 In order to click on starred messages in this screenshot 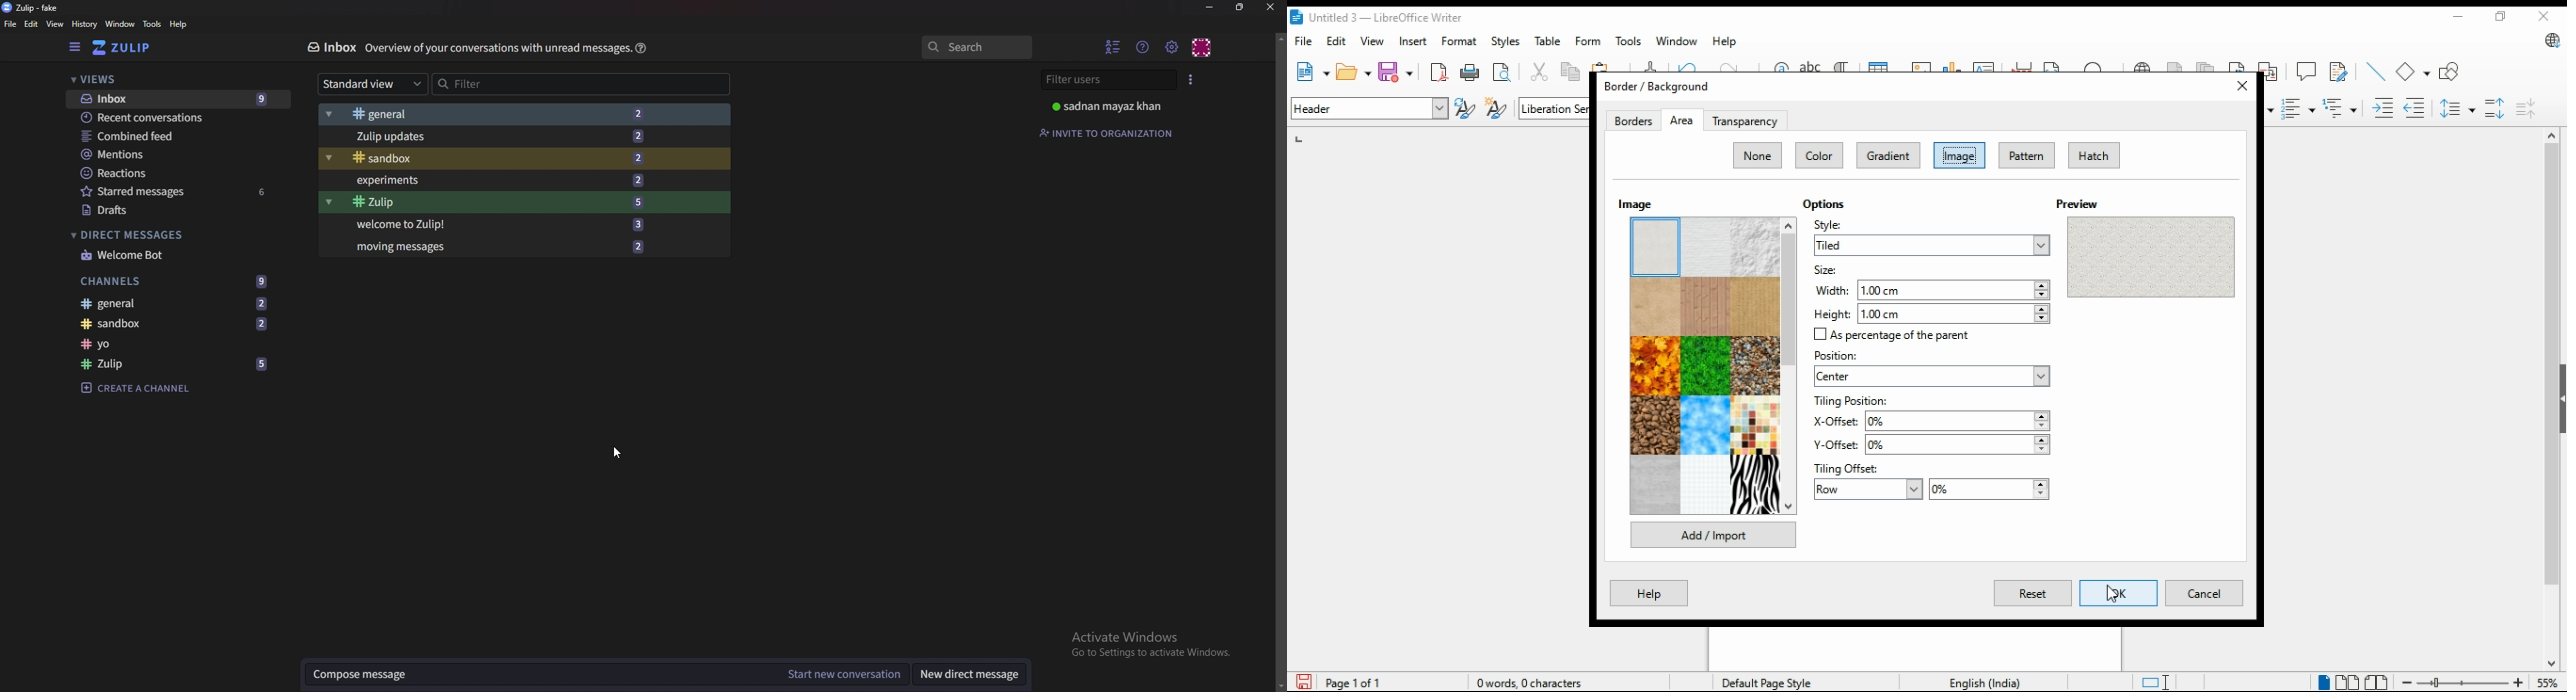, I will do `click(171, 192)`.